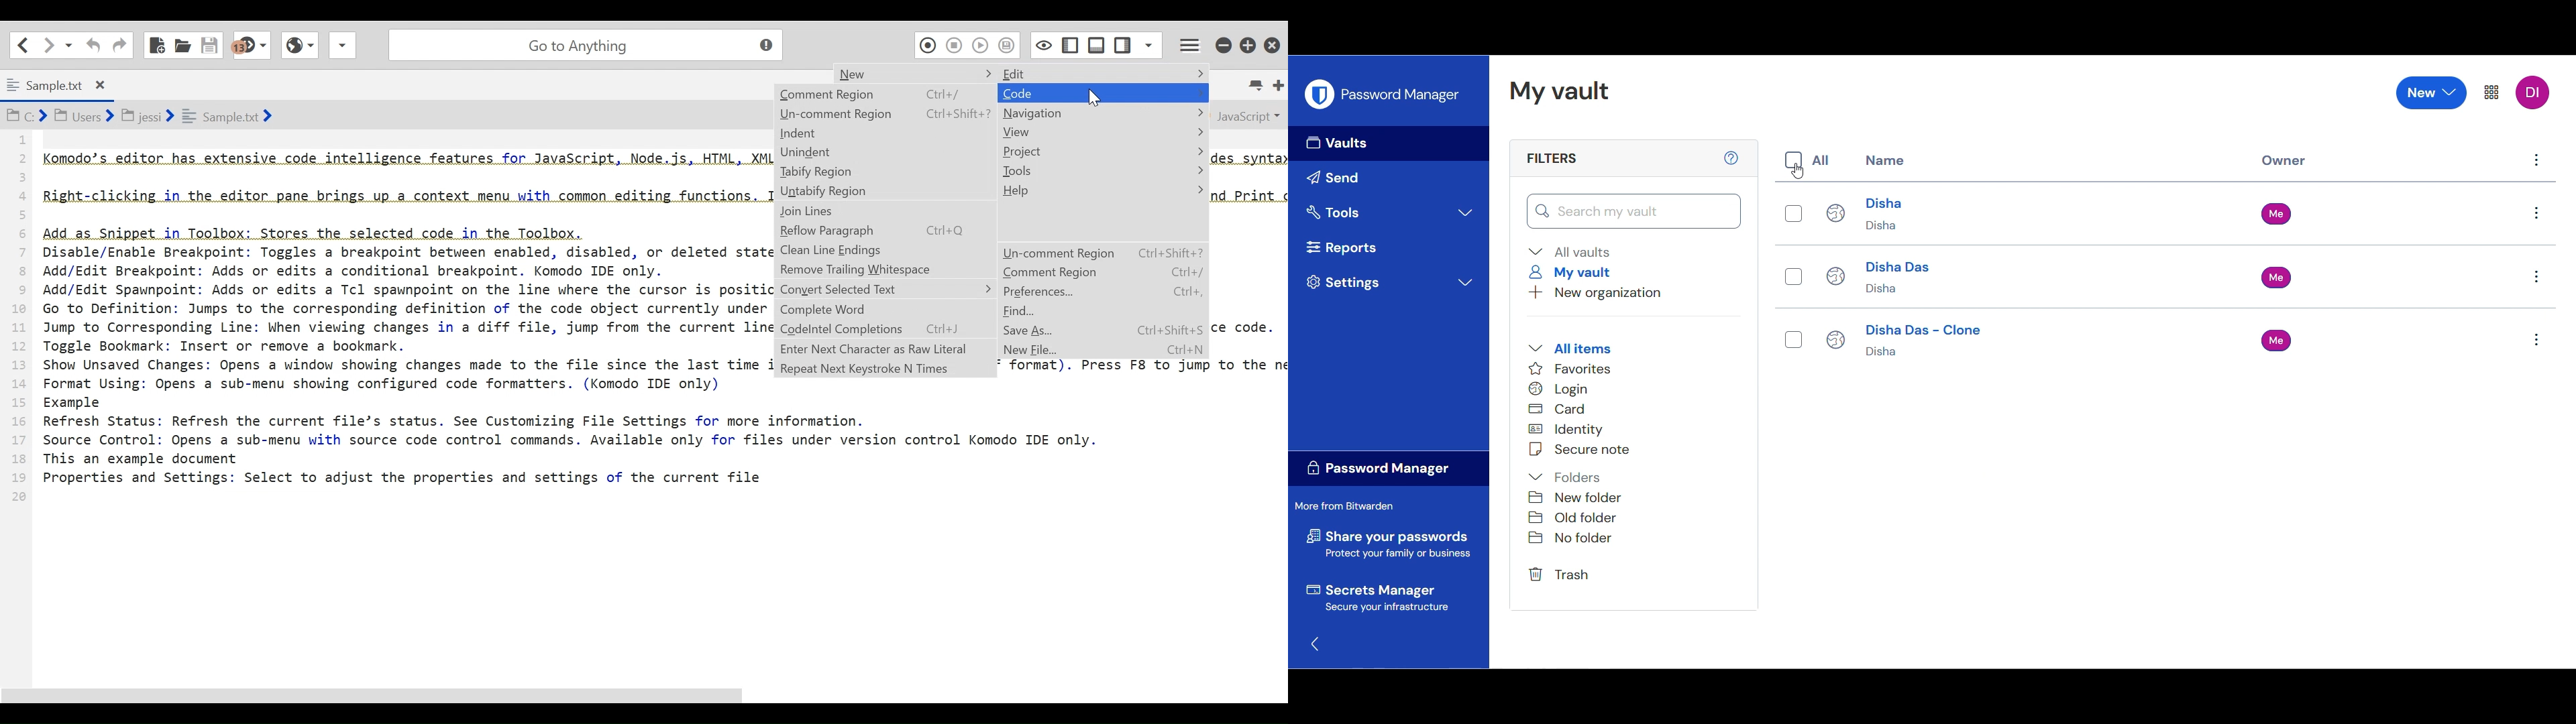 The width and height of the screenshot is (2576, 728). What do you see at coordinates (1042, 44) in the screenshot?
I see `Toggle Focus mode` at bounding box center [1042, 44].